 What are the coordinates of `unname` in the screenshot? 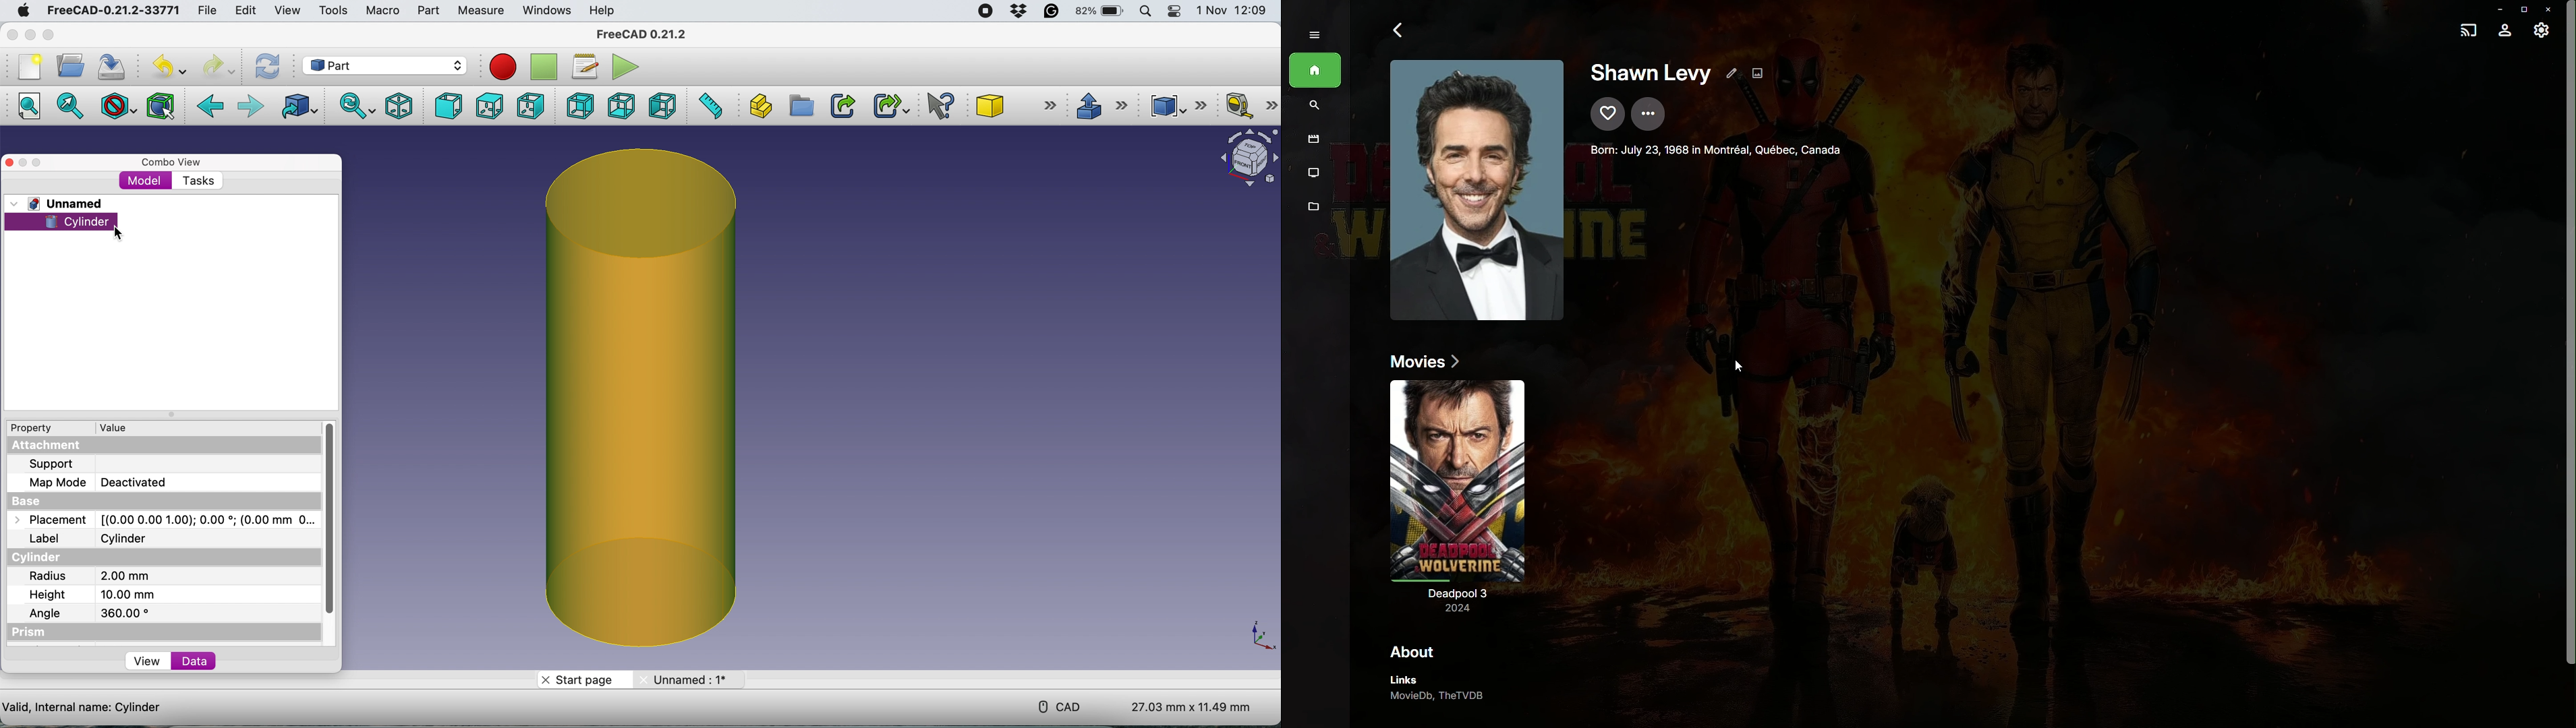 It's located at (687, 681).